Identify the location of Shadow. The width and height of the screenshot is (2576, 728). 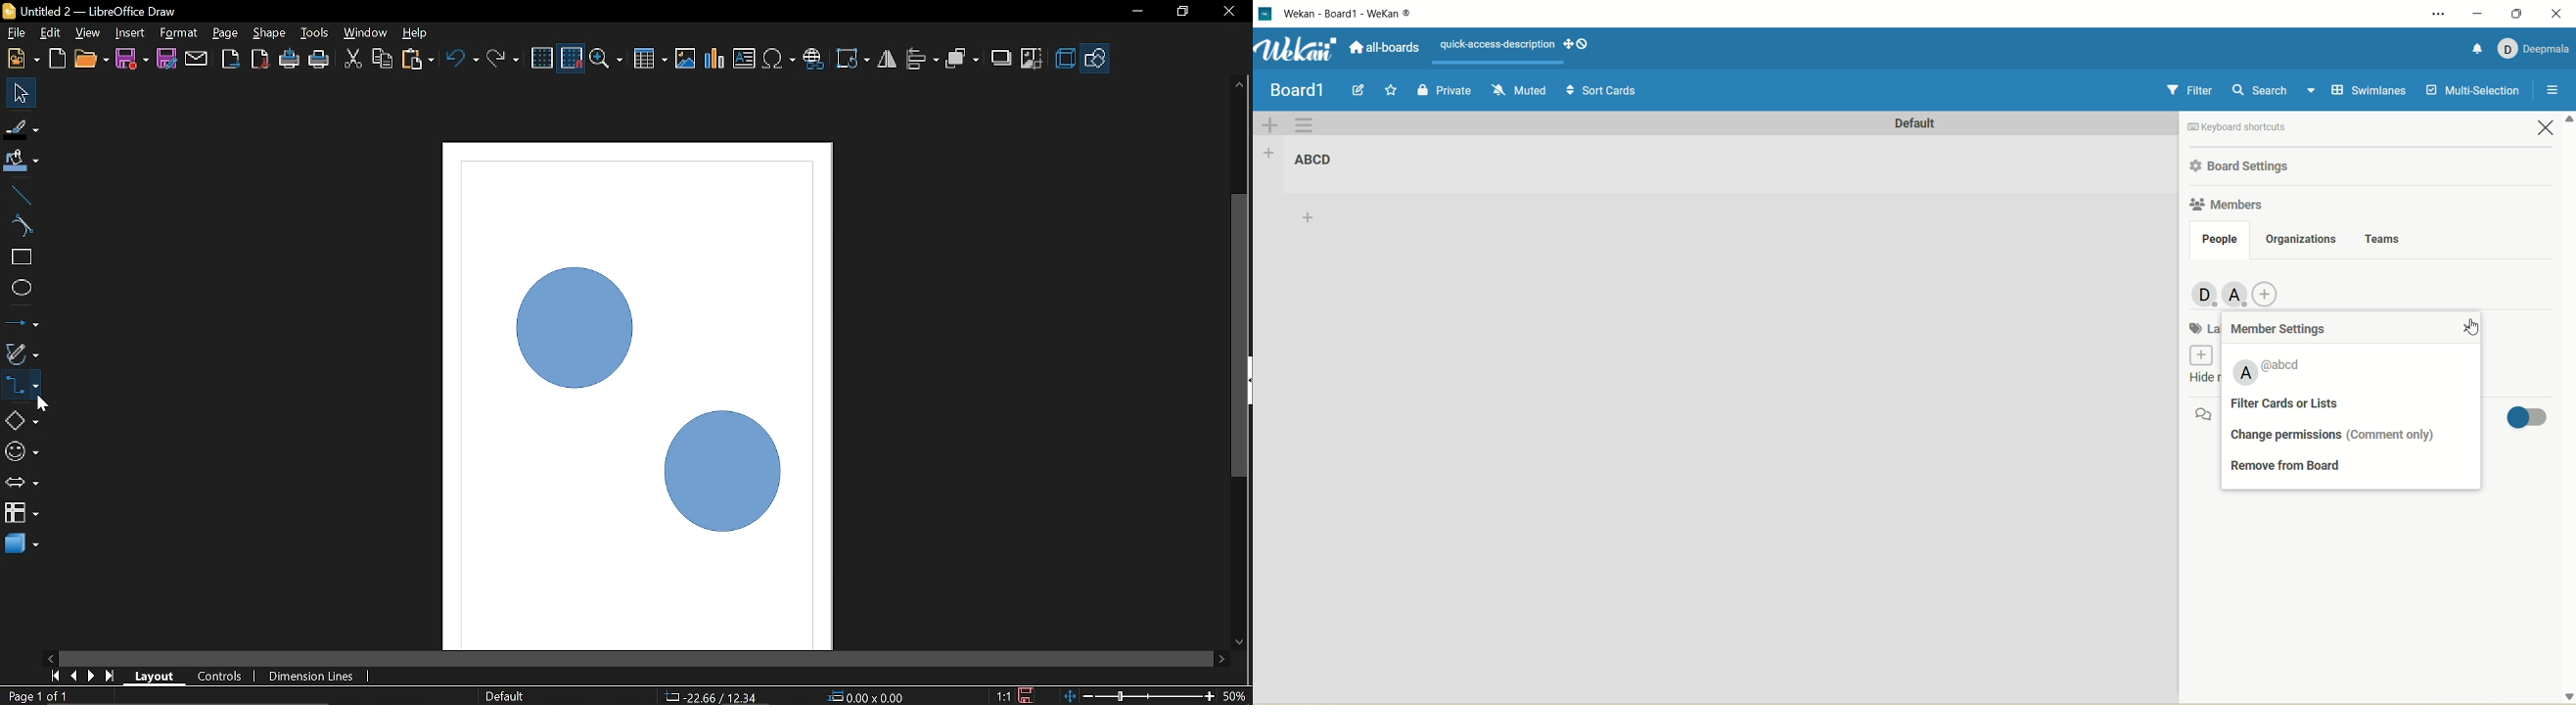
(1000, 59).